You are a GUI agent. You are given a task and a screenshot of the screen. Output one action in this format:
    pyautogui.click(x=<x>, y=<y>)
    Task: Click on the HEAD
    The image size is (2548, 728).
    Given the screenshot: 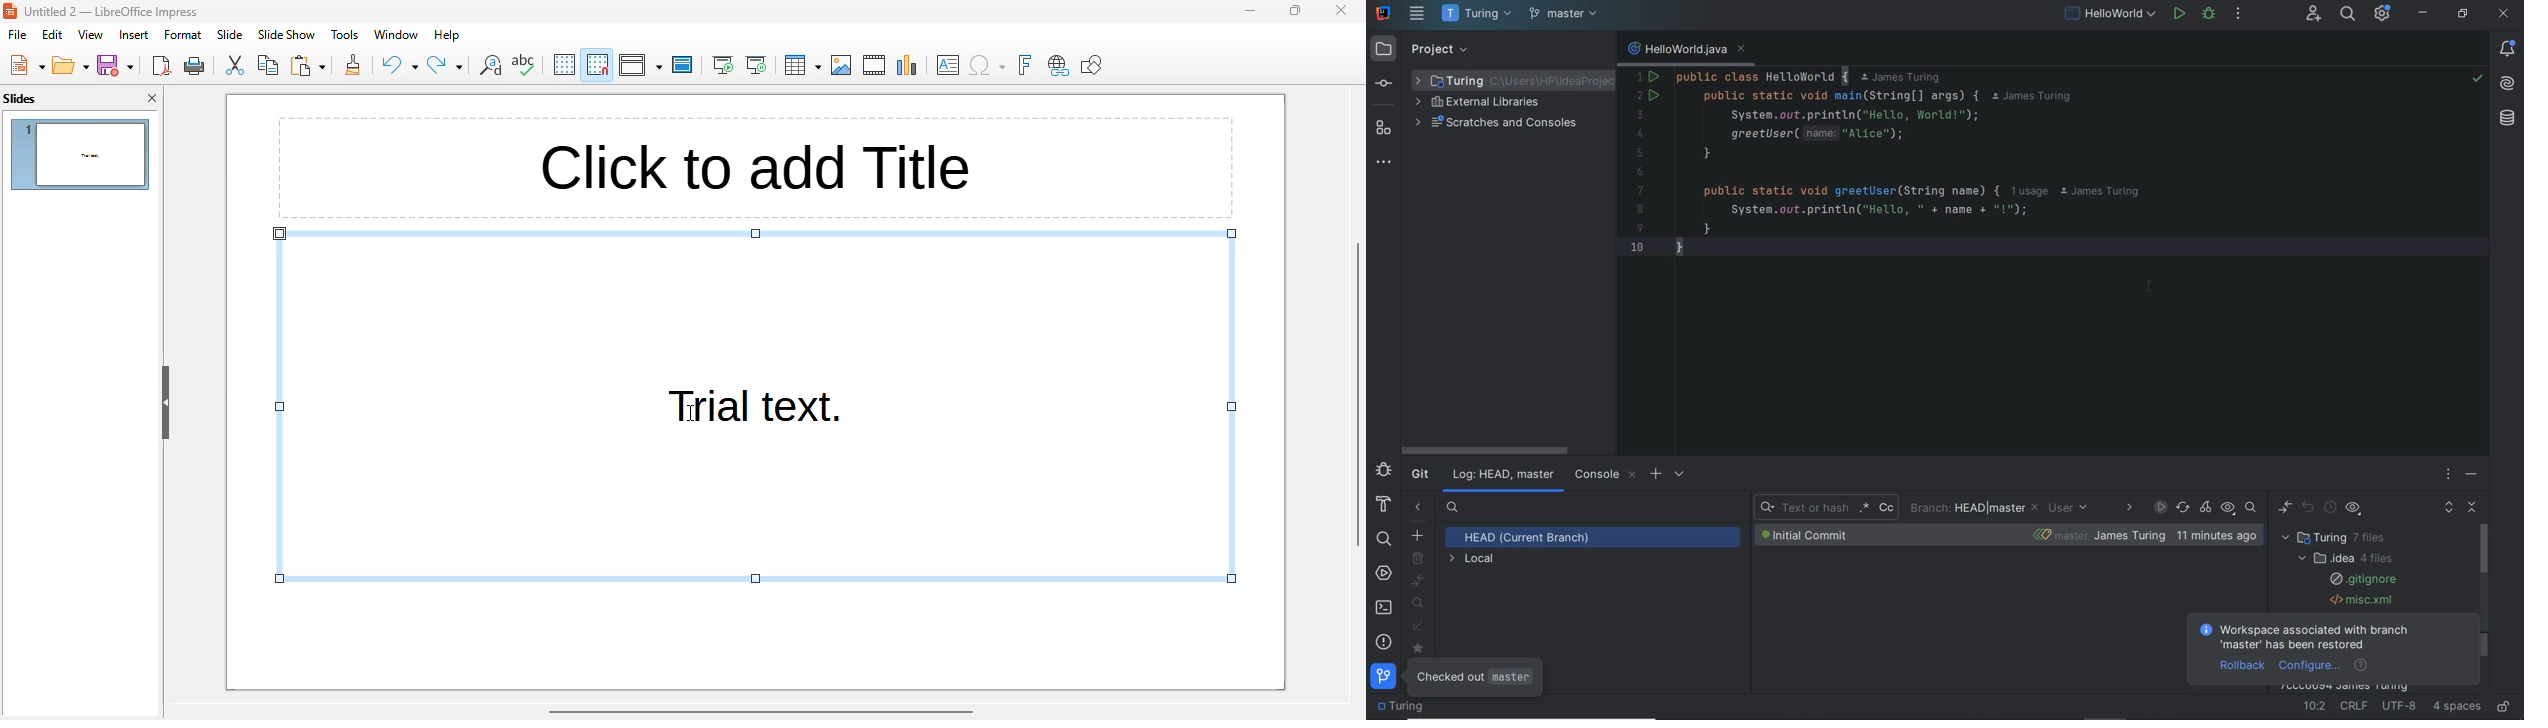 What is the action you would take?
    pyautogui.click(x=1531, y=538)
    